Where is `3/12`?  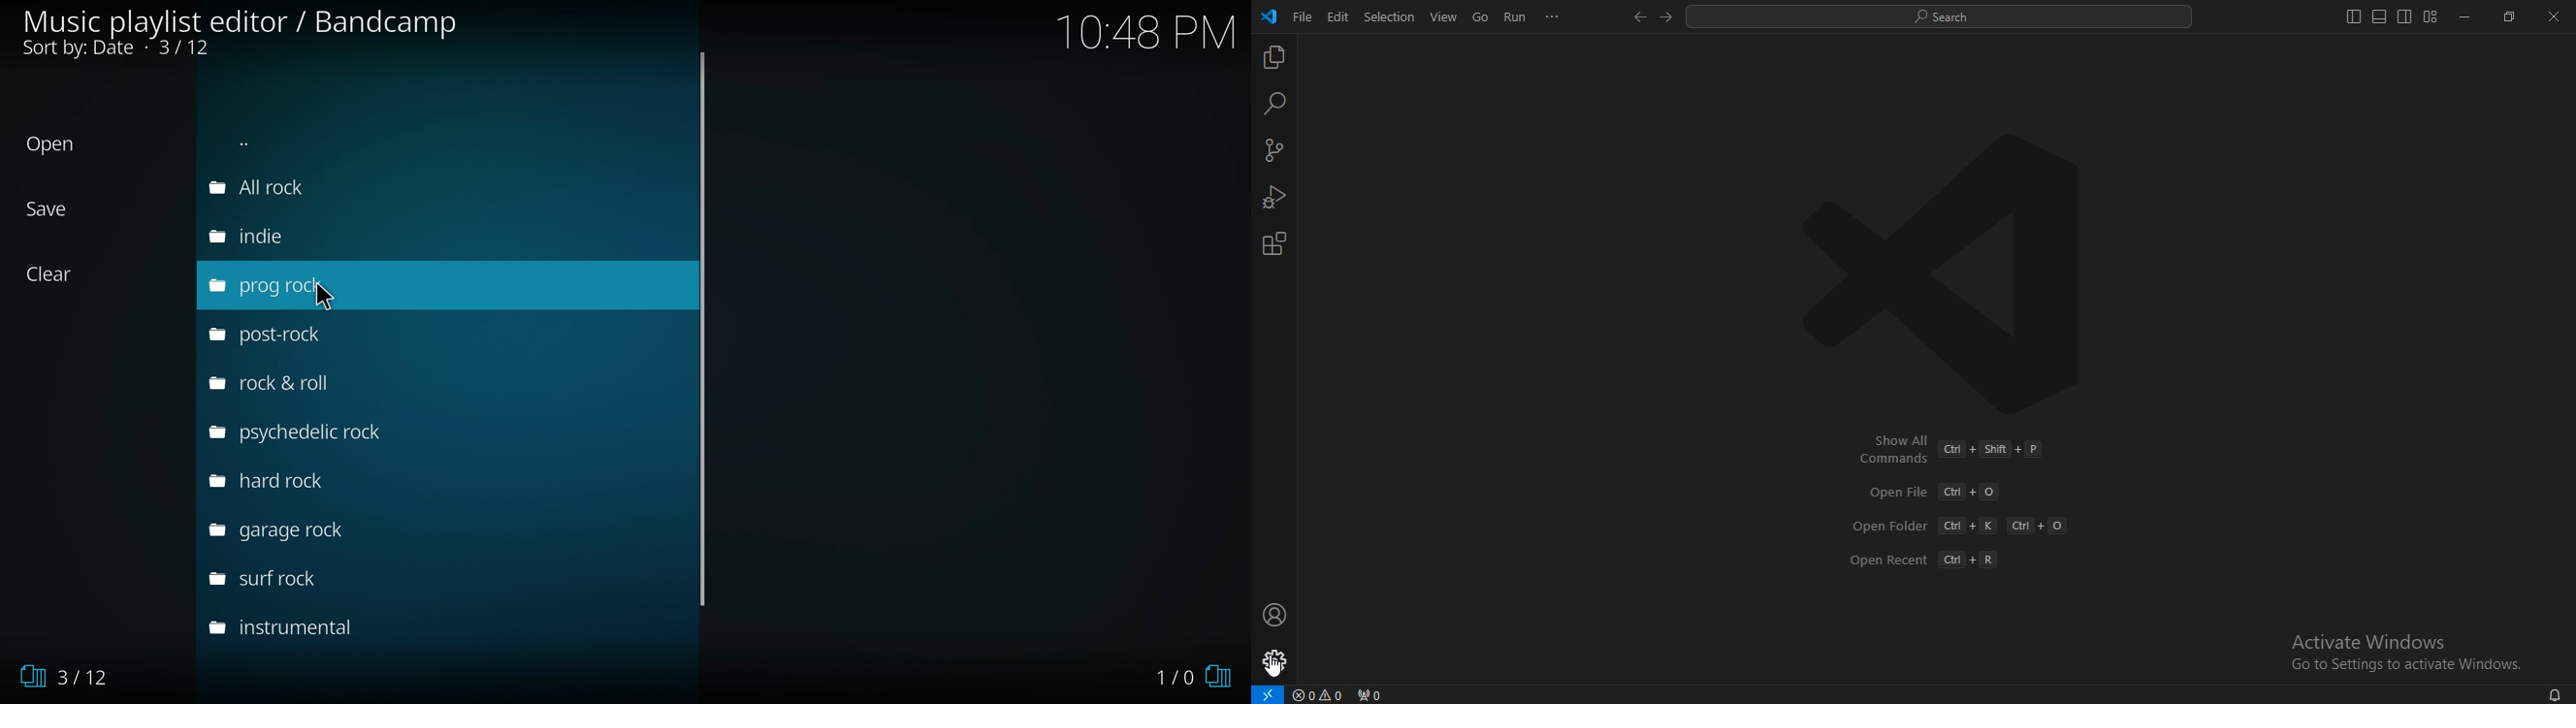 3/12 is located at coordinates (77, 677).